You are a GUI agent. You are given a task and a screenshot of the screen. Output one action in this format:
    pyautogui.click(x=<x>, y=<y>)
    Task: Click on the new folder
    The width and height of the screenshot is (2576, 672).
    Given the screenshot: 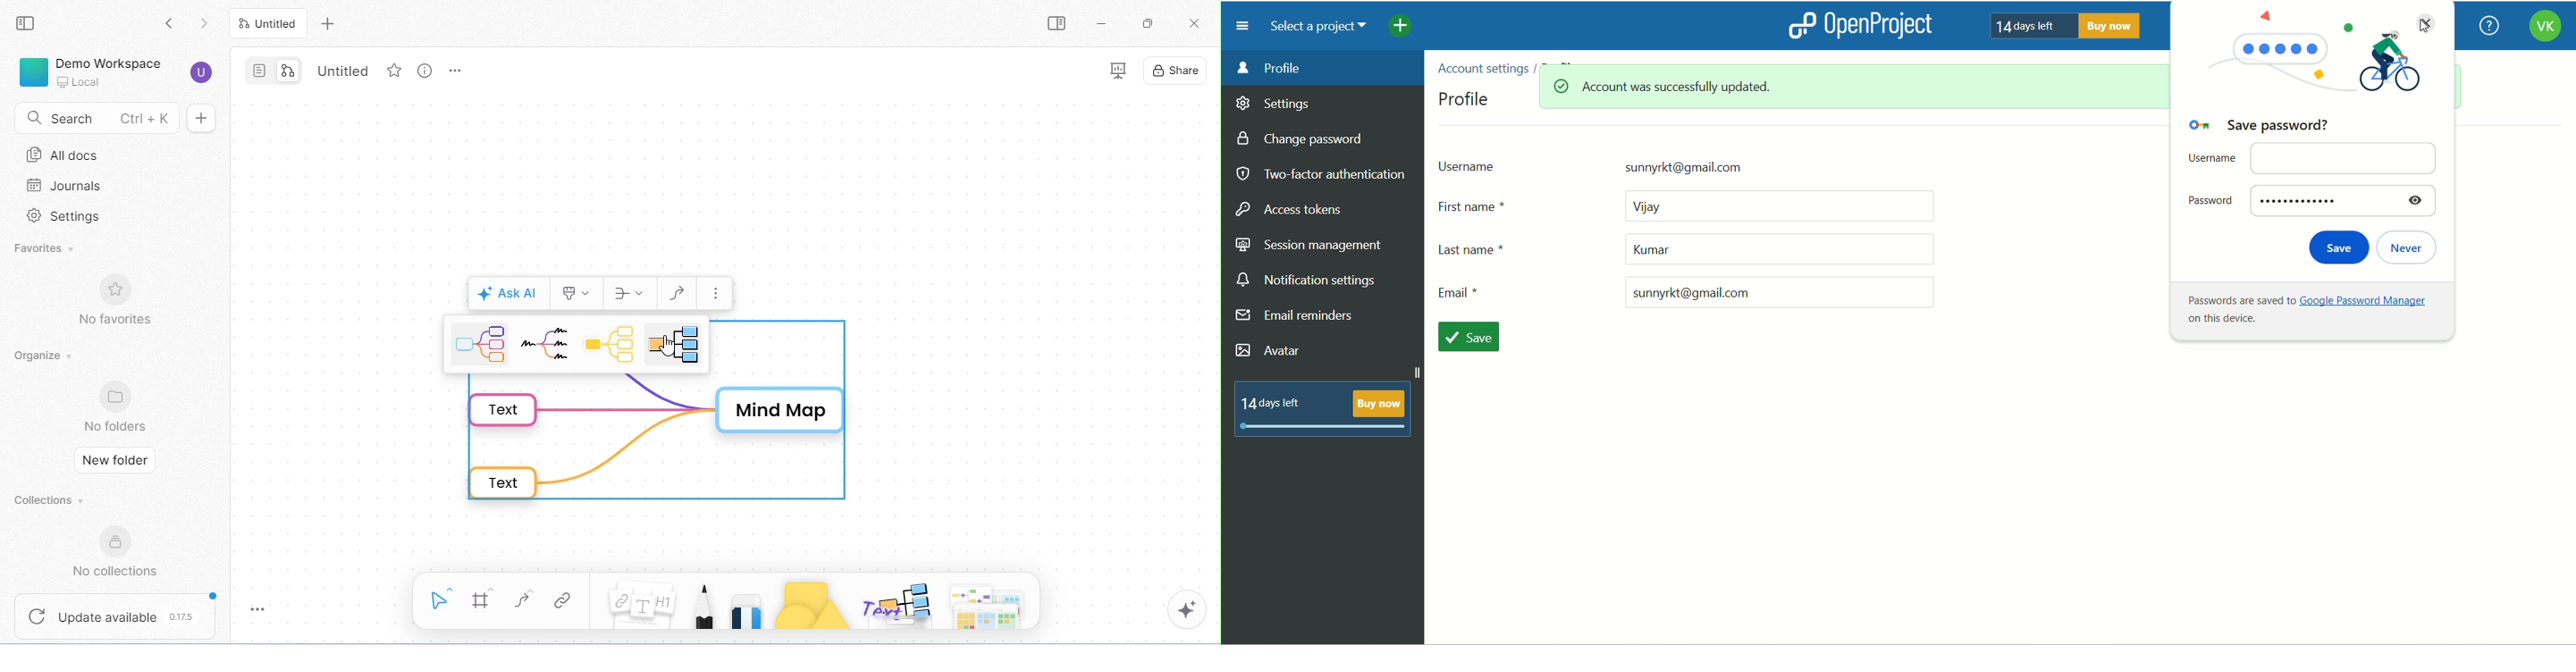 What is the action you would take?
    pyautogui.click(x=114, y=458)
    